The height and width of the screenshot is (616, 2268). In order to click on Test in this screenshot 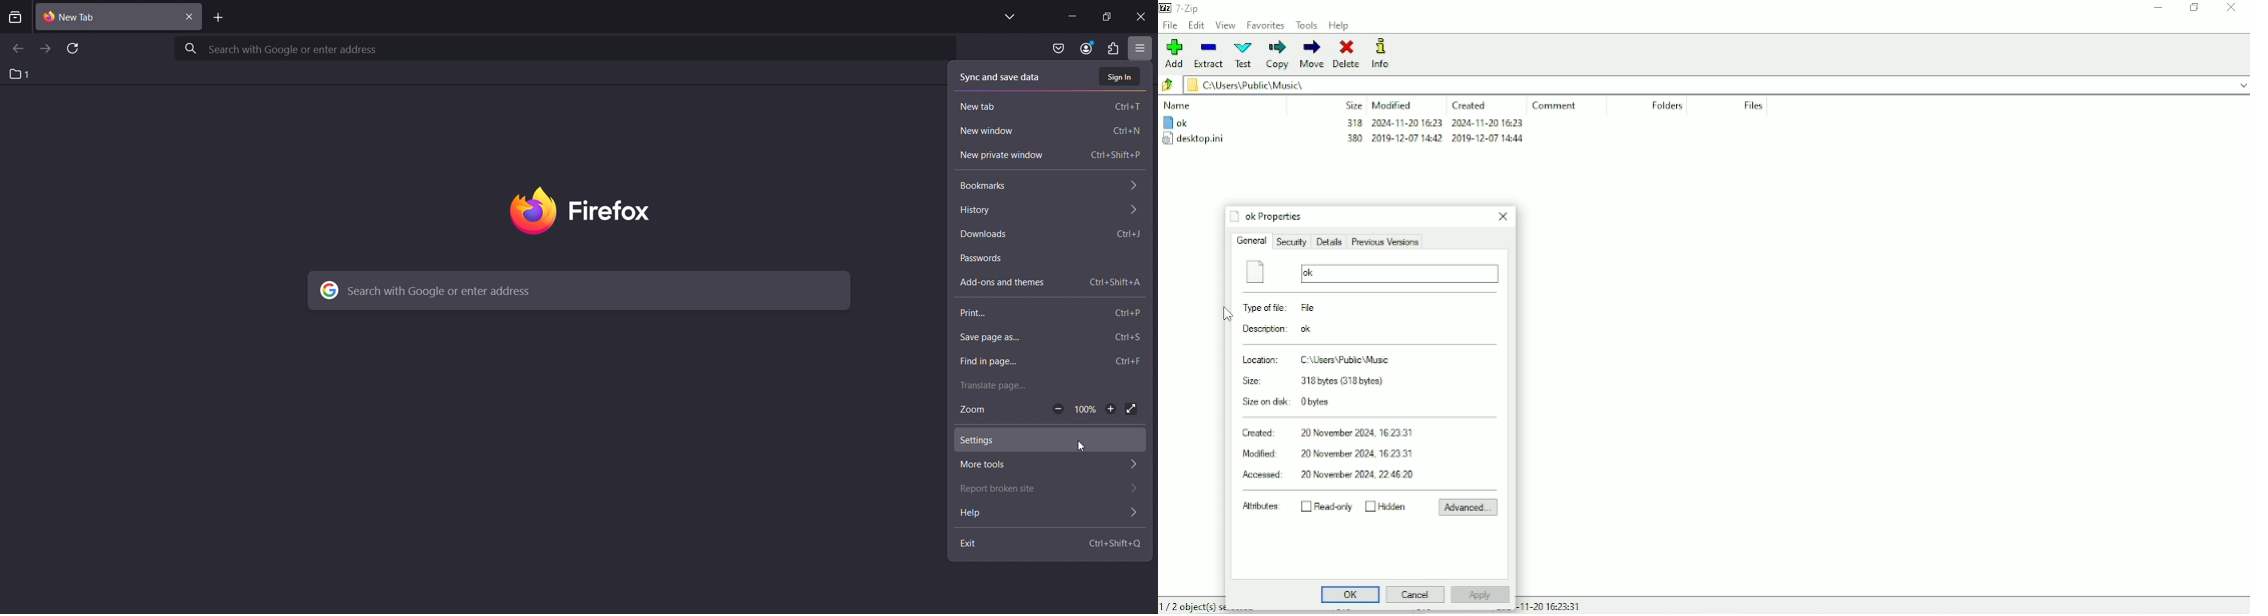, I will do `click(1243, 54)`.